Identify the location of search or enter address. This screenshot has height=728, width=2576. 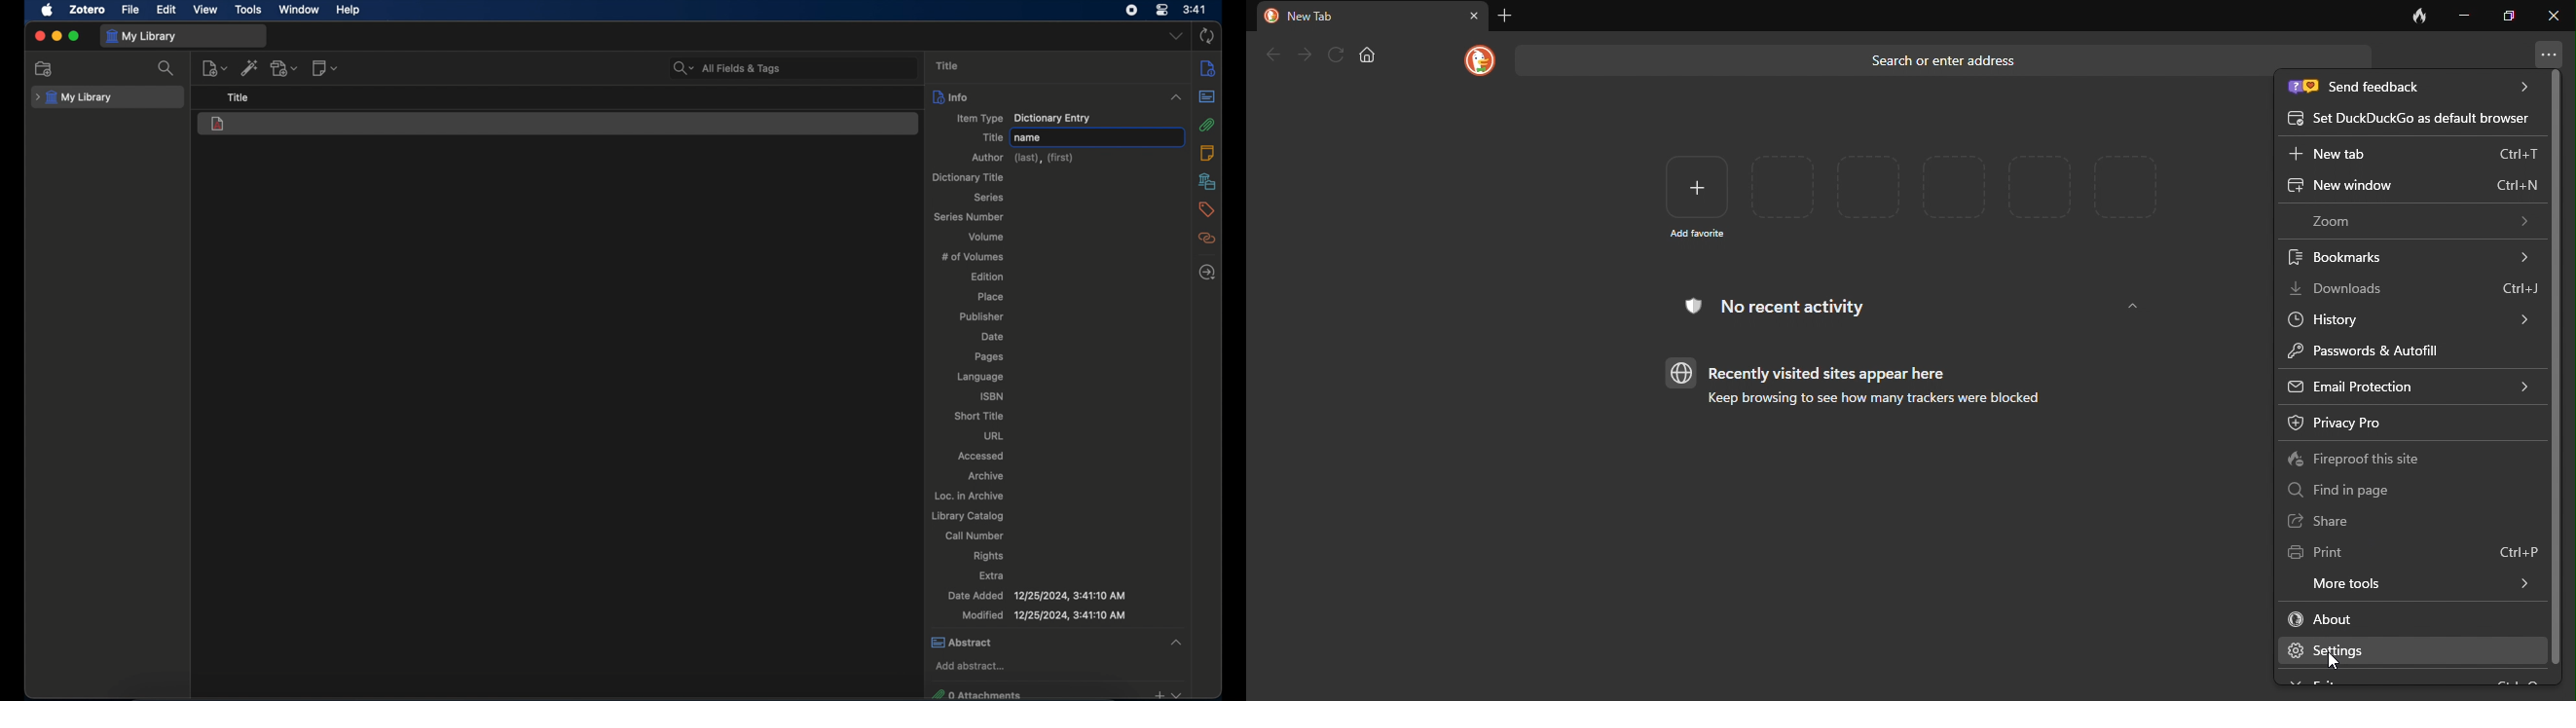
(1888, 58).